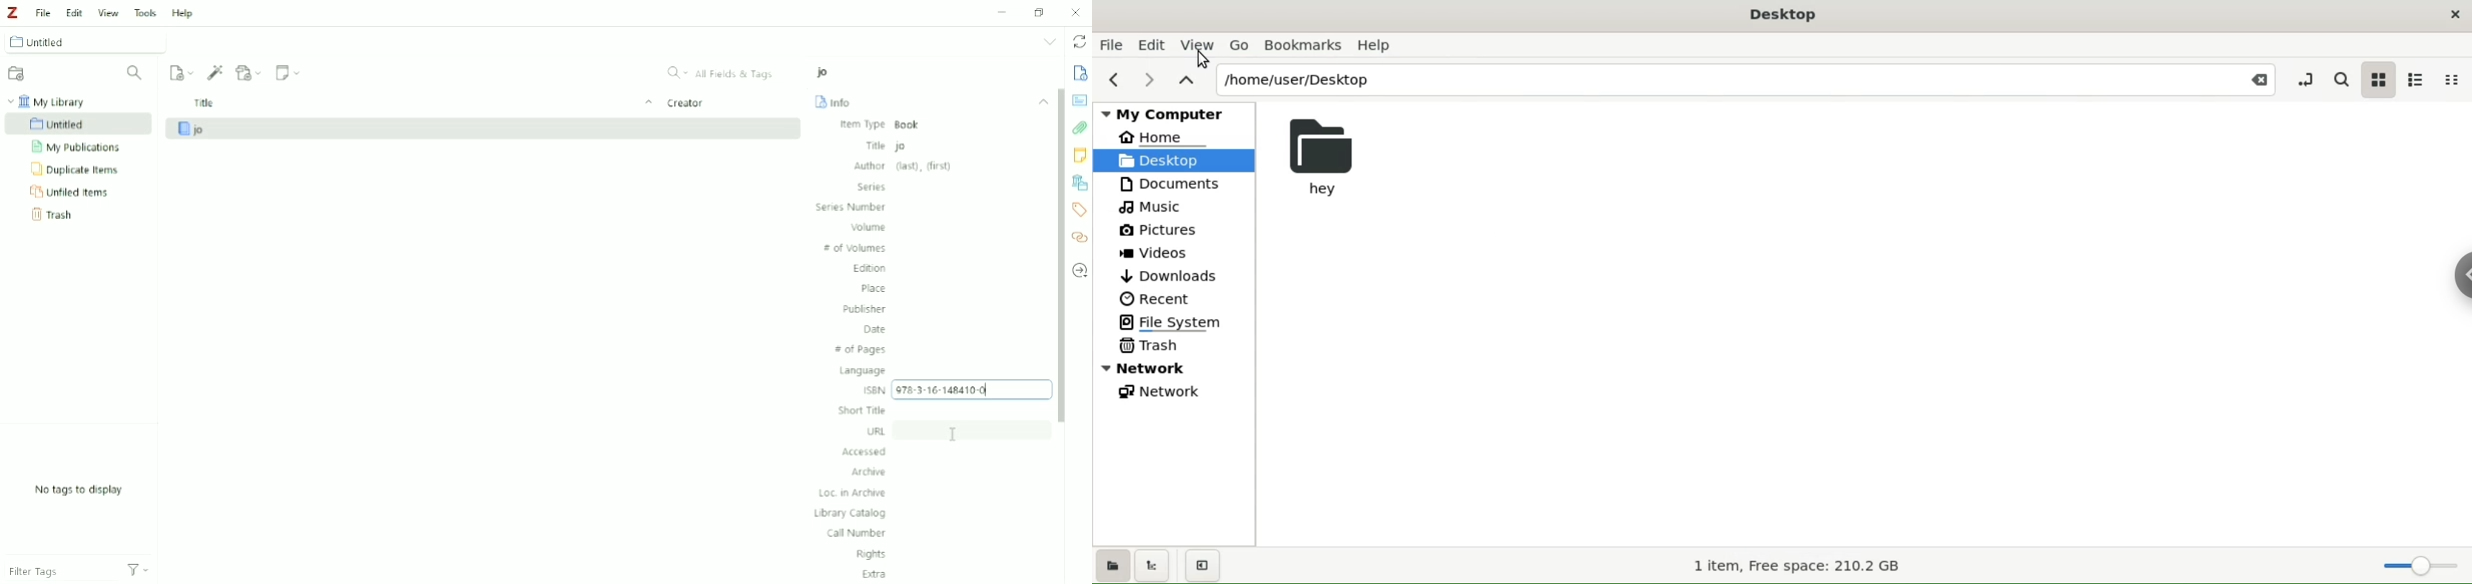  What do you see at coordinates (833, 102) in the screenshot?
I see `Info` at bounding box center [833, 102].